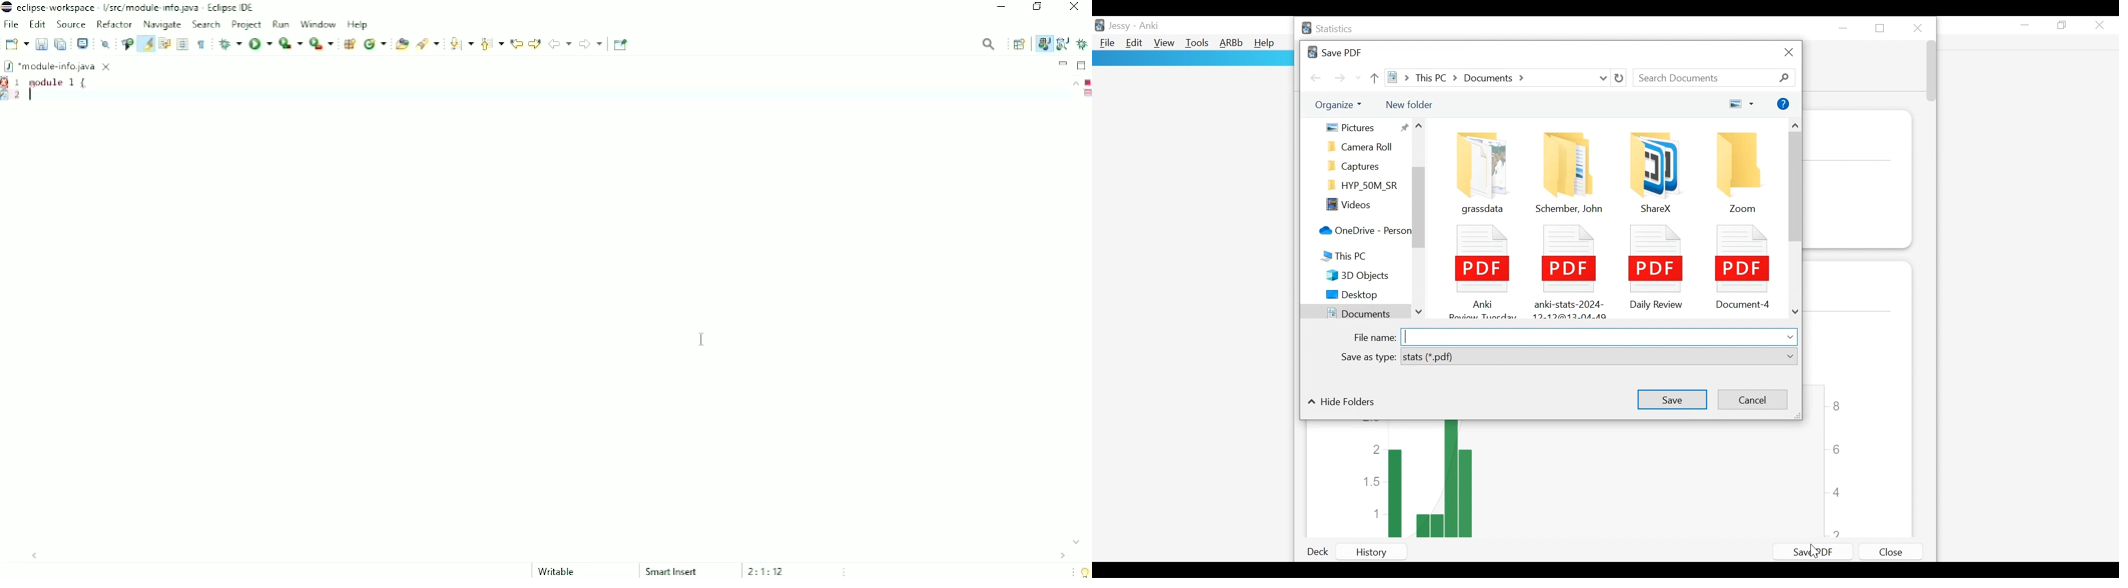  Describe the element at coordinates (1038, 9) in the screenshot. I see `Restore down` at that location.